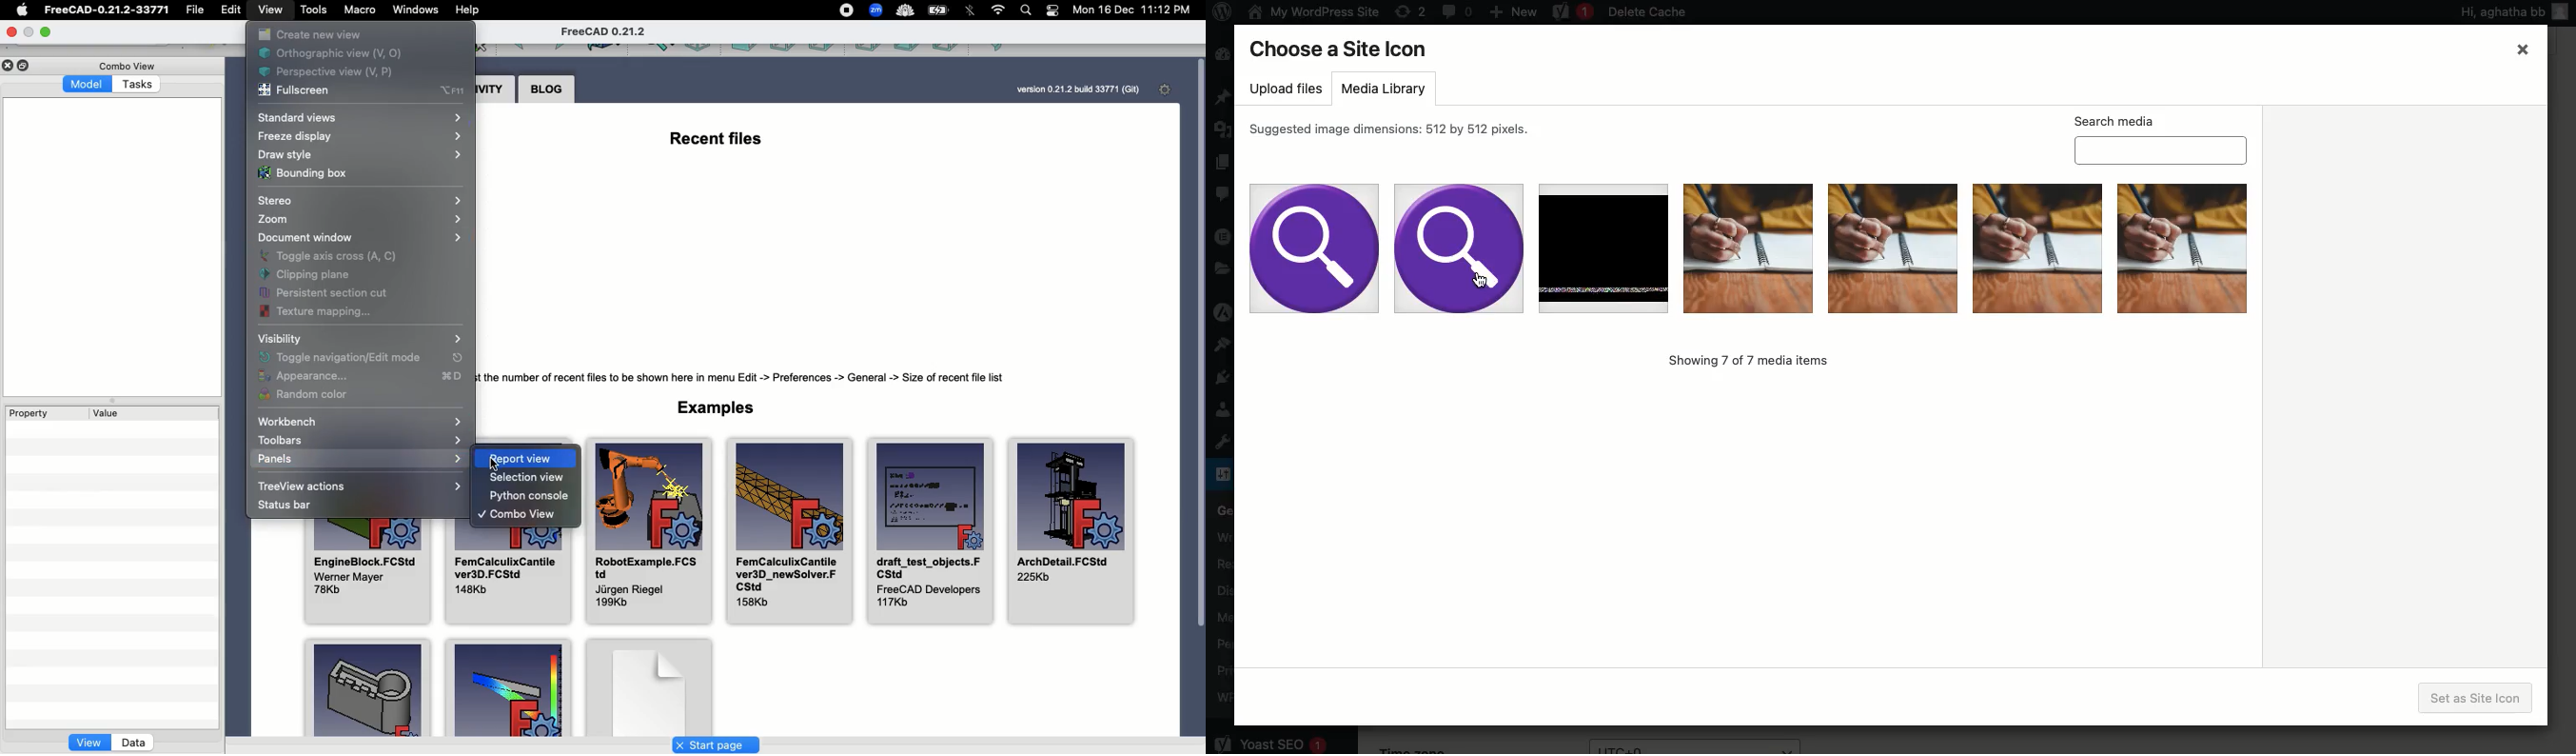 The width and height of the screenshot is (2576, 756). Describe the element at coordinates (415, 11) in the screenshot. I see `Window` at that location.